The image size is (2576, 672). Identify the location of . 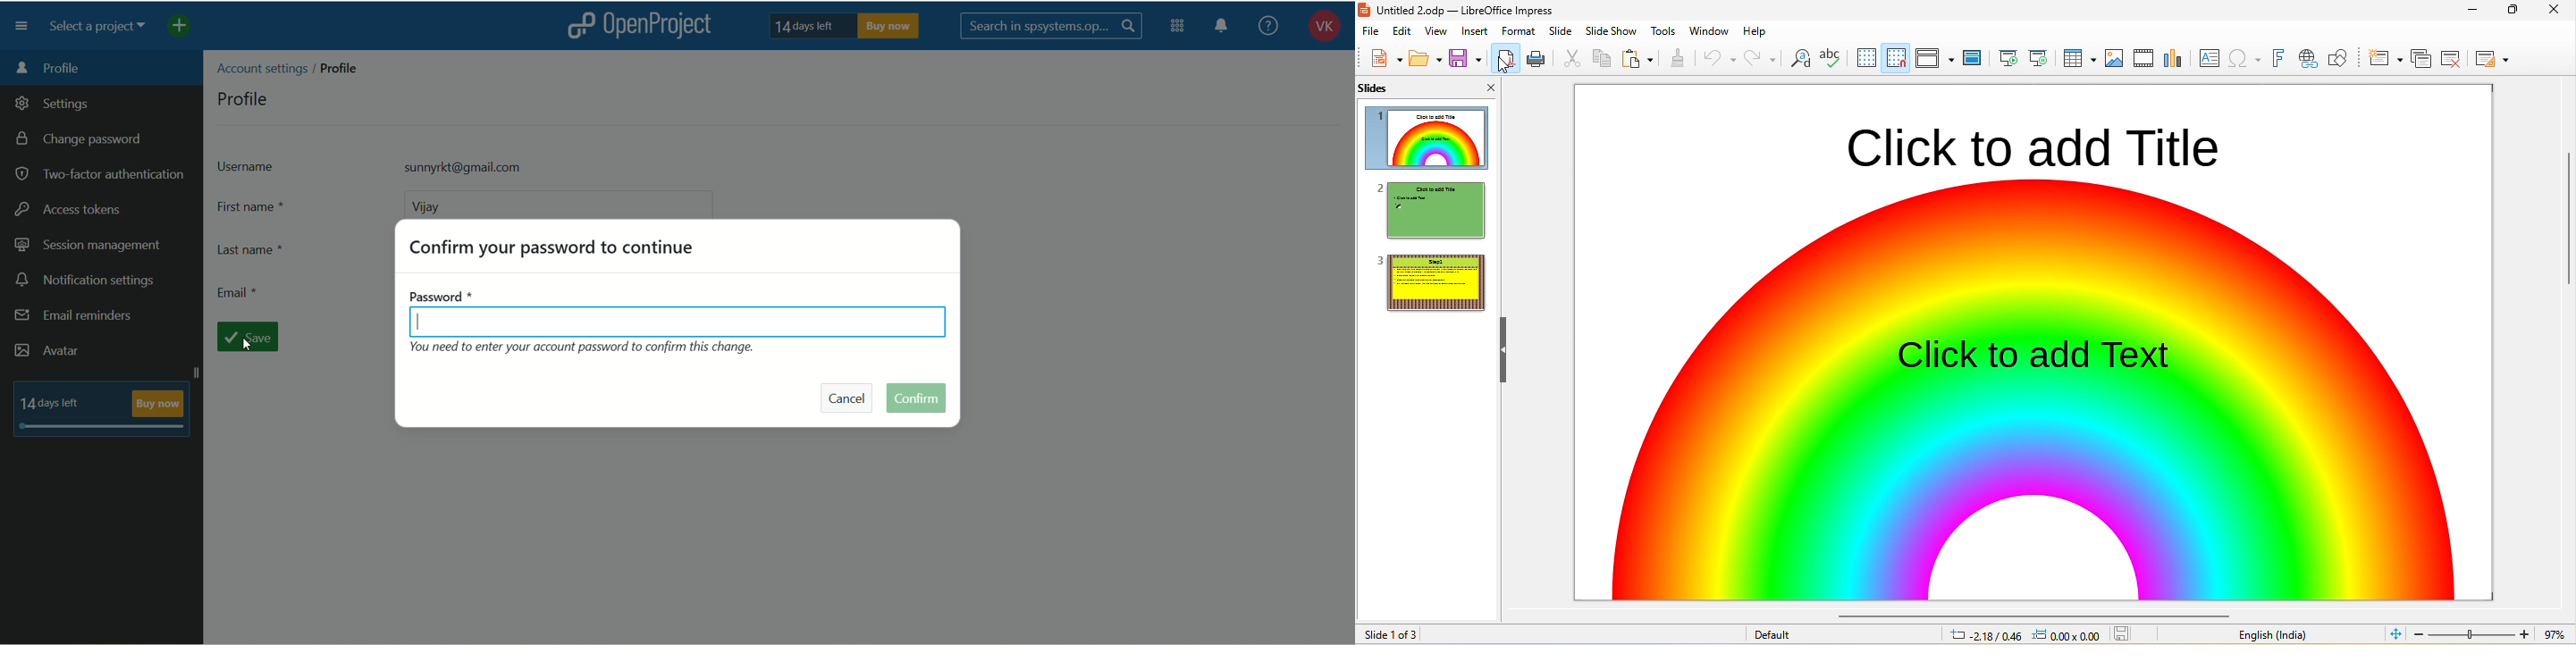
(1638, 57).